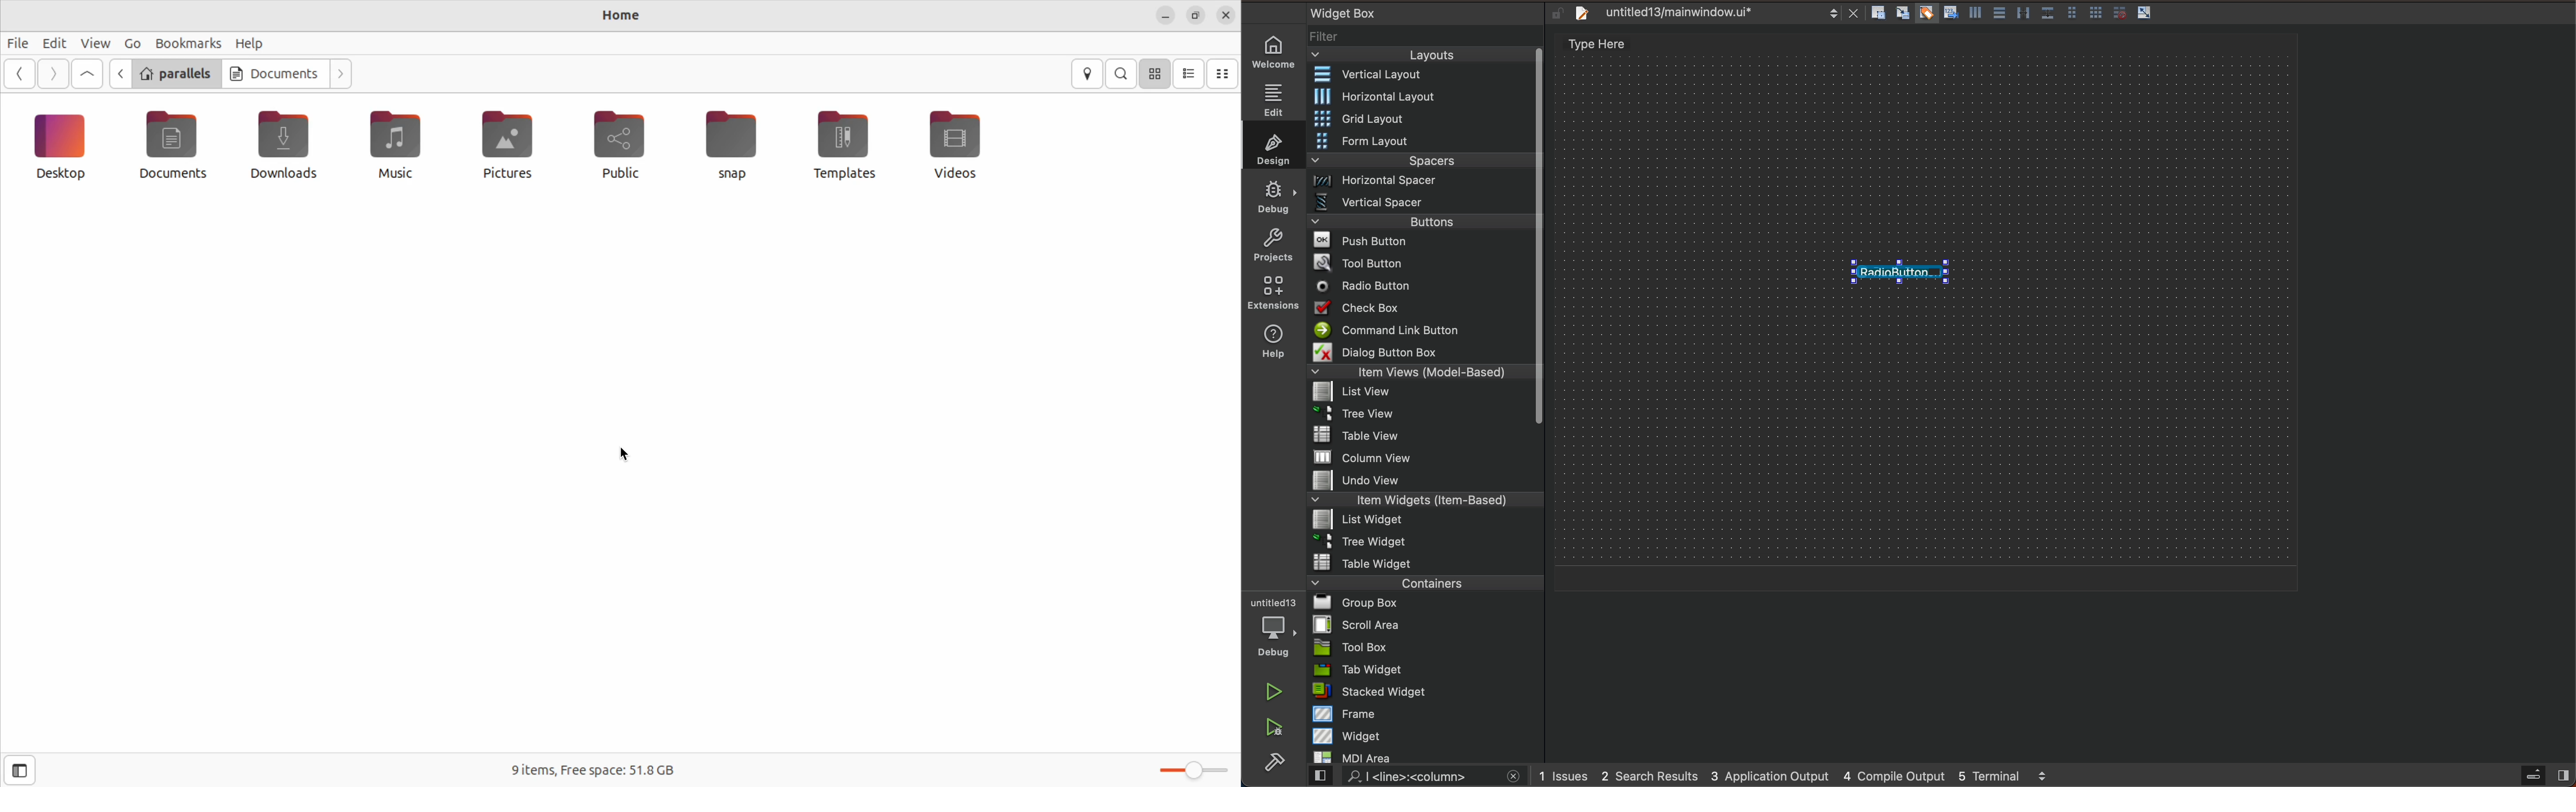 This screenshot has height=812, width=2576. What do you see at coordinates (1226, 74) in the screenshot?
I see `compact view` at bounding box center [1226, 74].